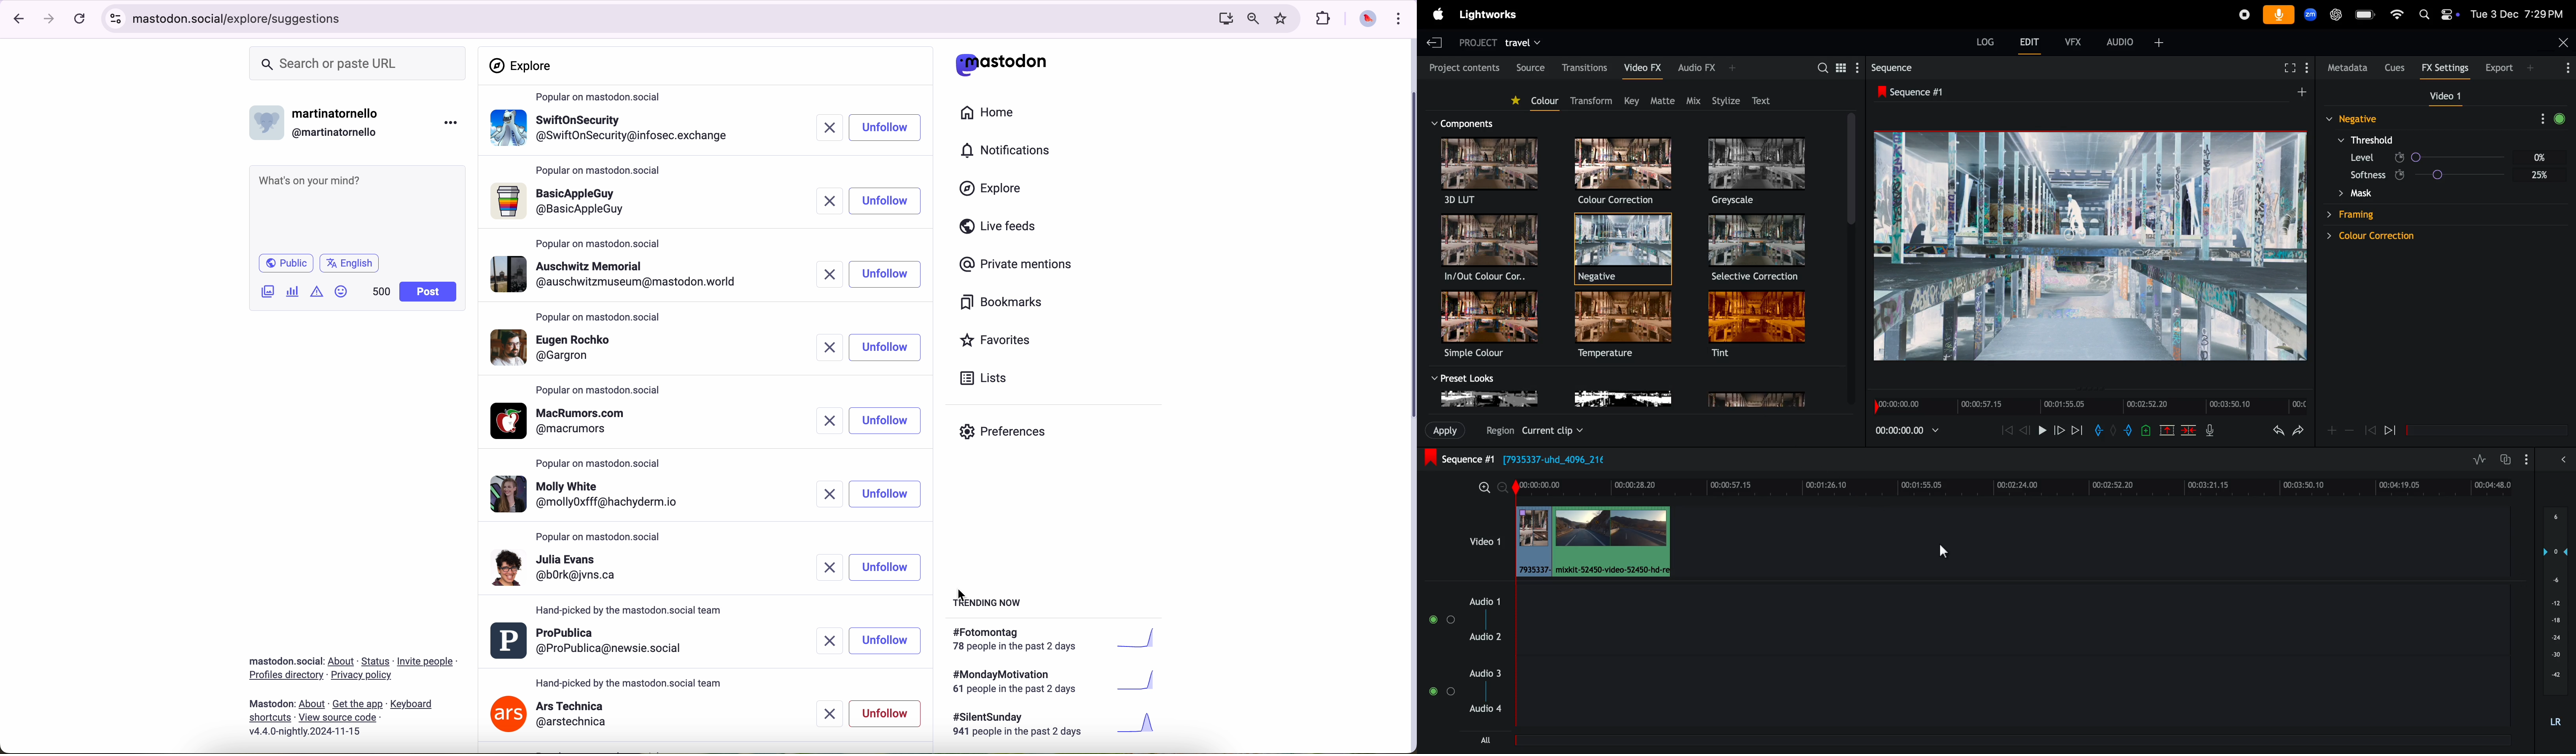 The image size is (2576, 756). What do you see at coordinates (1595, 99) in the screenshot?
I see `transform` at bounding box center [1595, 99].